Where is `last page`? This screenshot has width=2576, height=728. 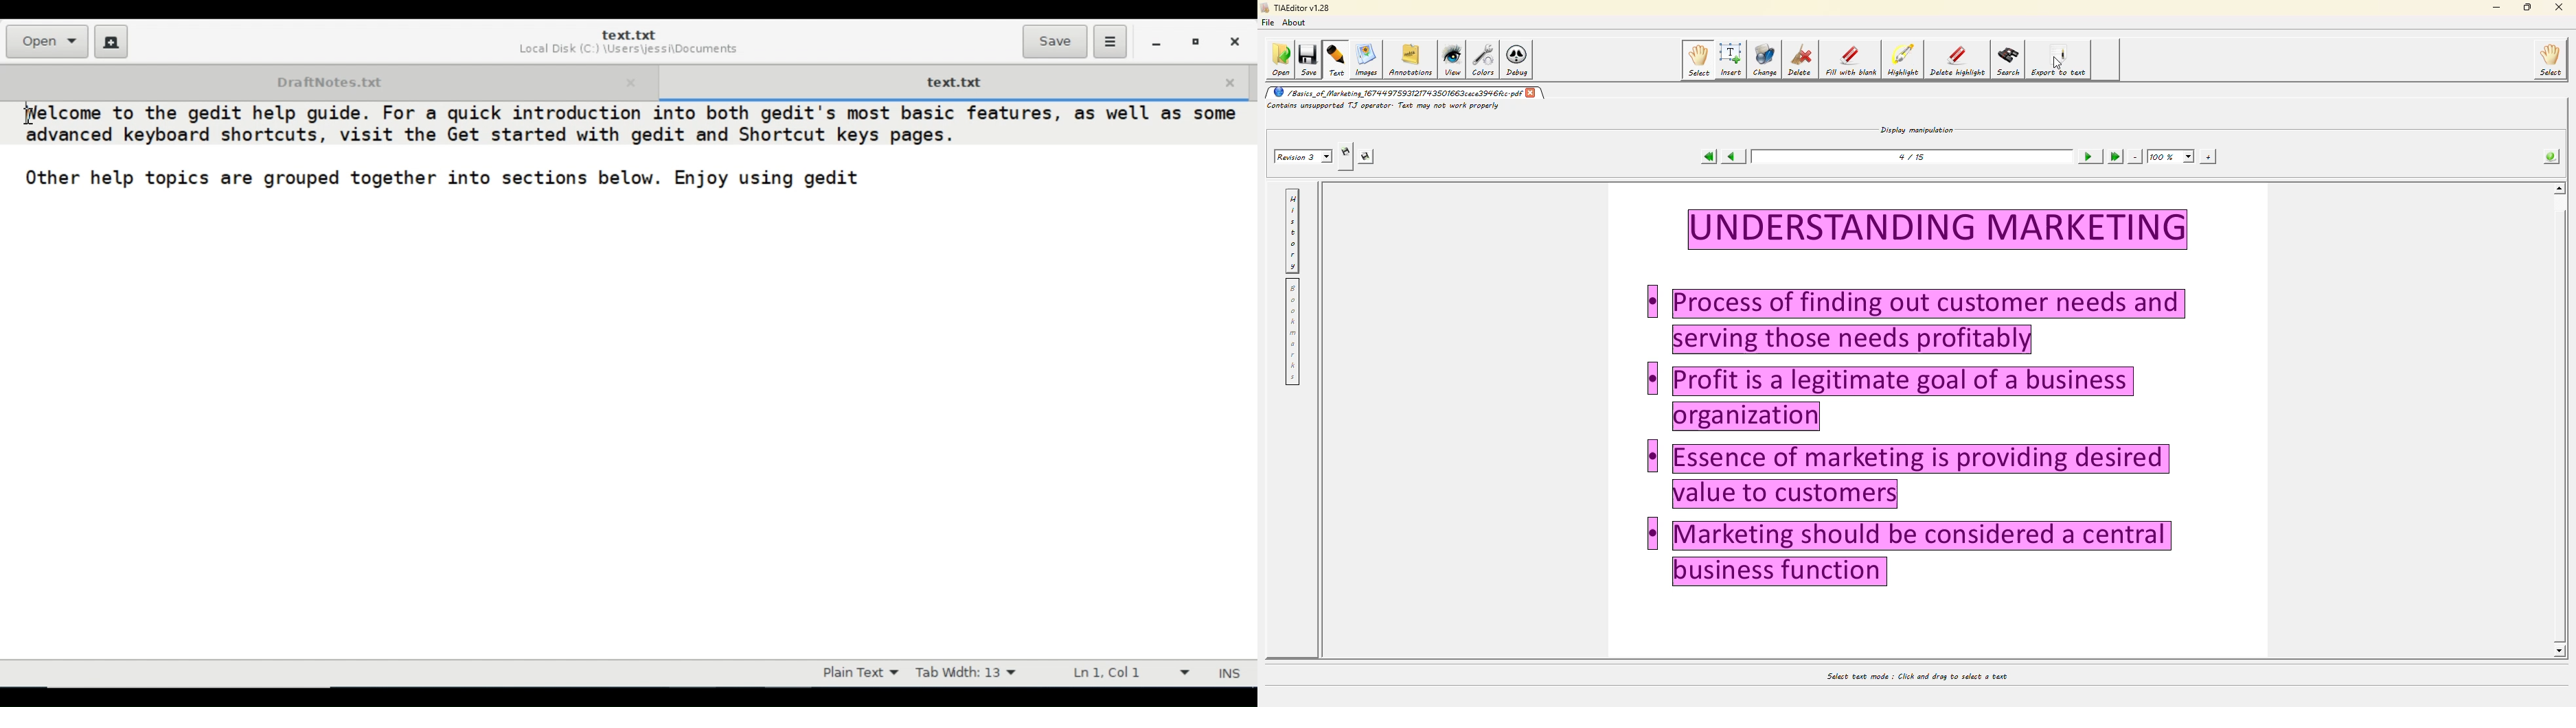
last page is located at coordinates (2113, 157).